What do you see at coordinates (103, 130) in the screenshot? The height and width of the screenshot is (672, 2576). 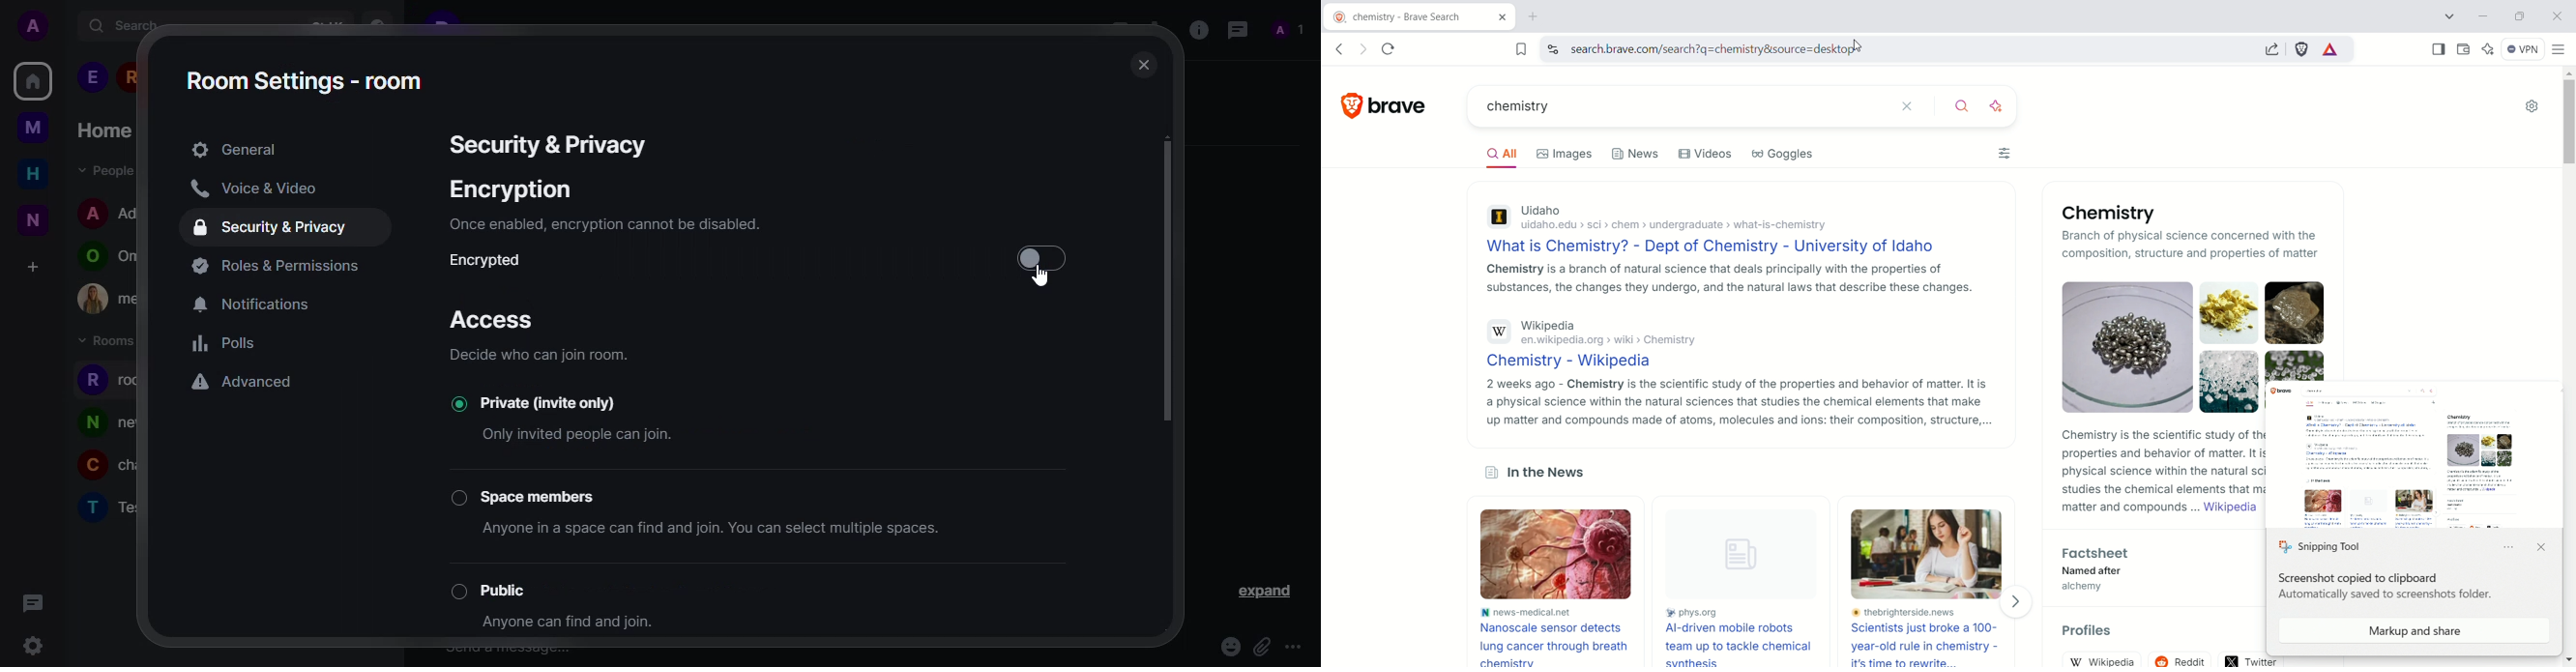 I see `home` at bounding box center [103, 130].